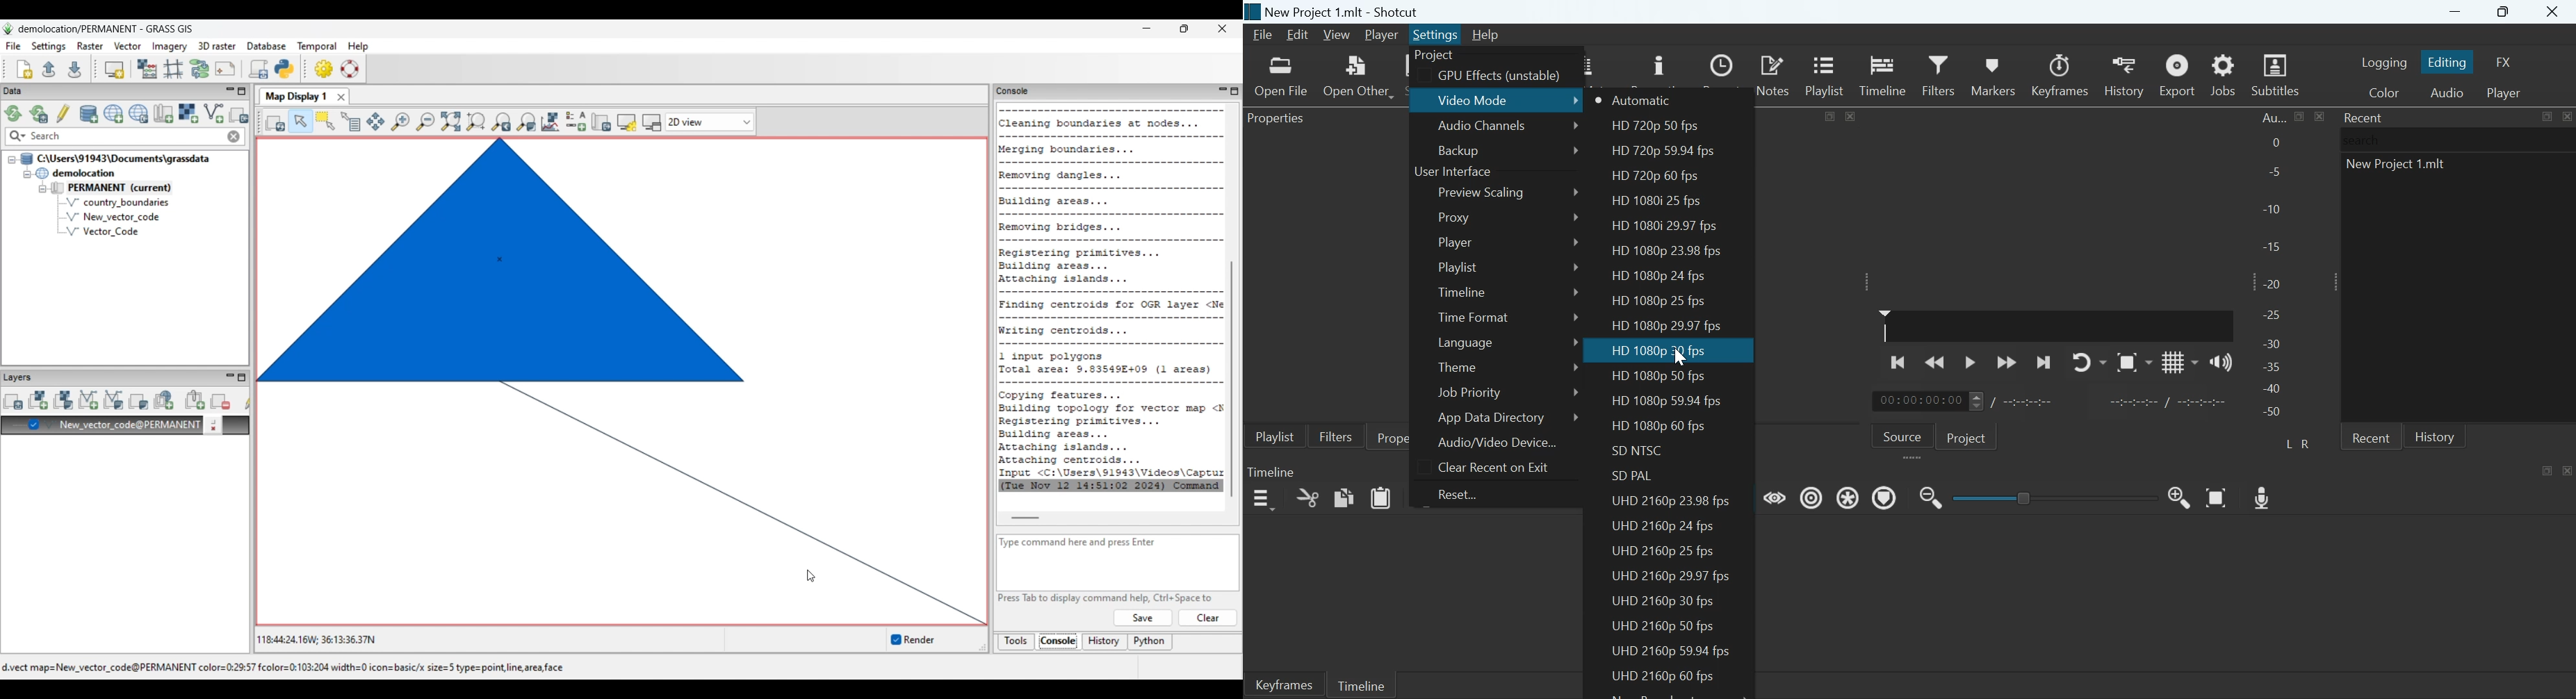 This screenshot has height=700, width=2576. I want to click on HD 1080p 30fps, so click(1658, 351).